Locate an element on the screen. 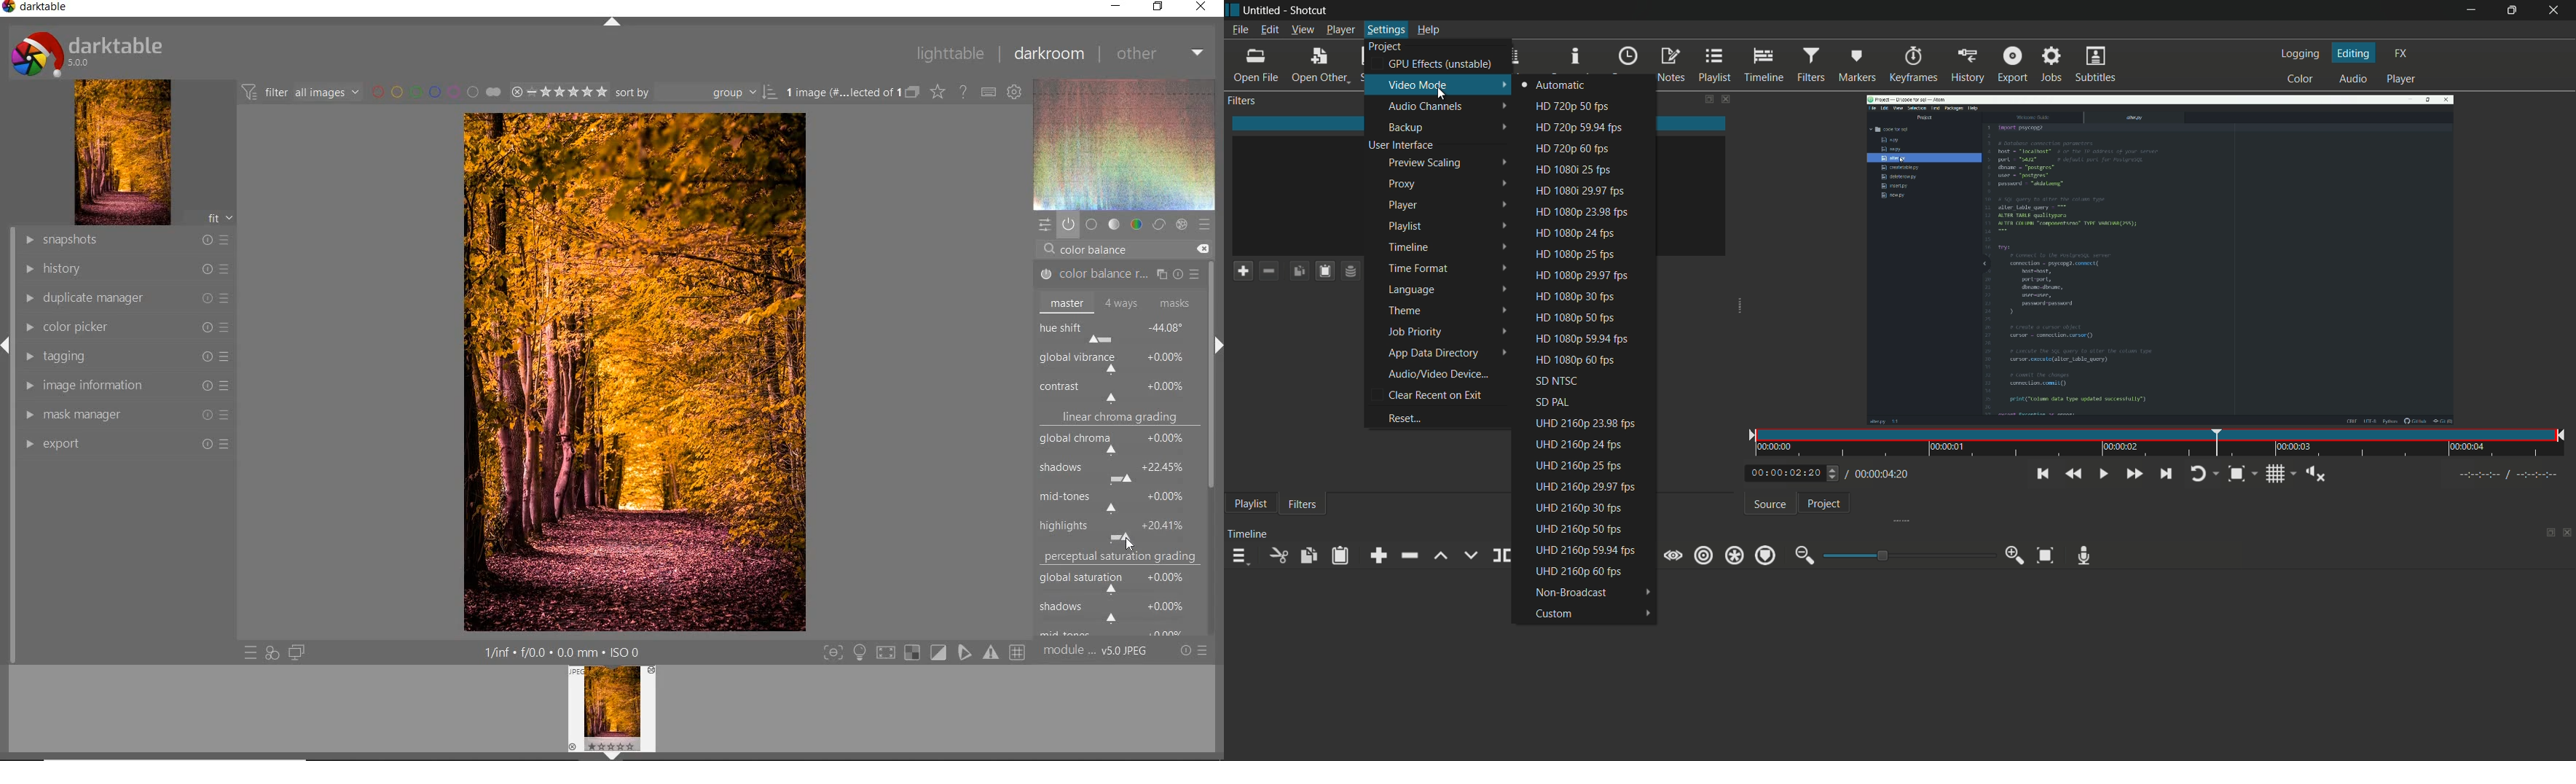 The image size is (2576, 784). lighttable is located at coordinates (950, 55).